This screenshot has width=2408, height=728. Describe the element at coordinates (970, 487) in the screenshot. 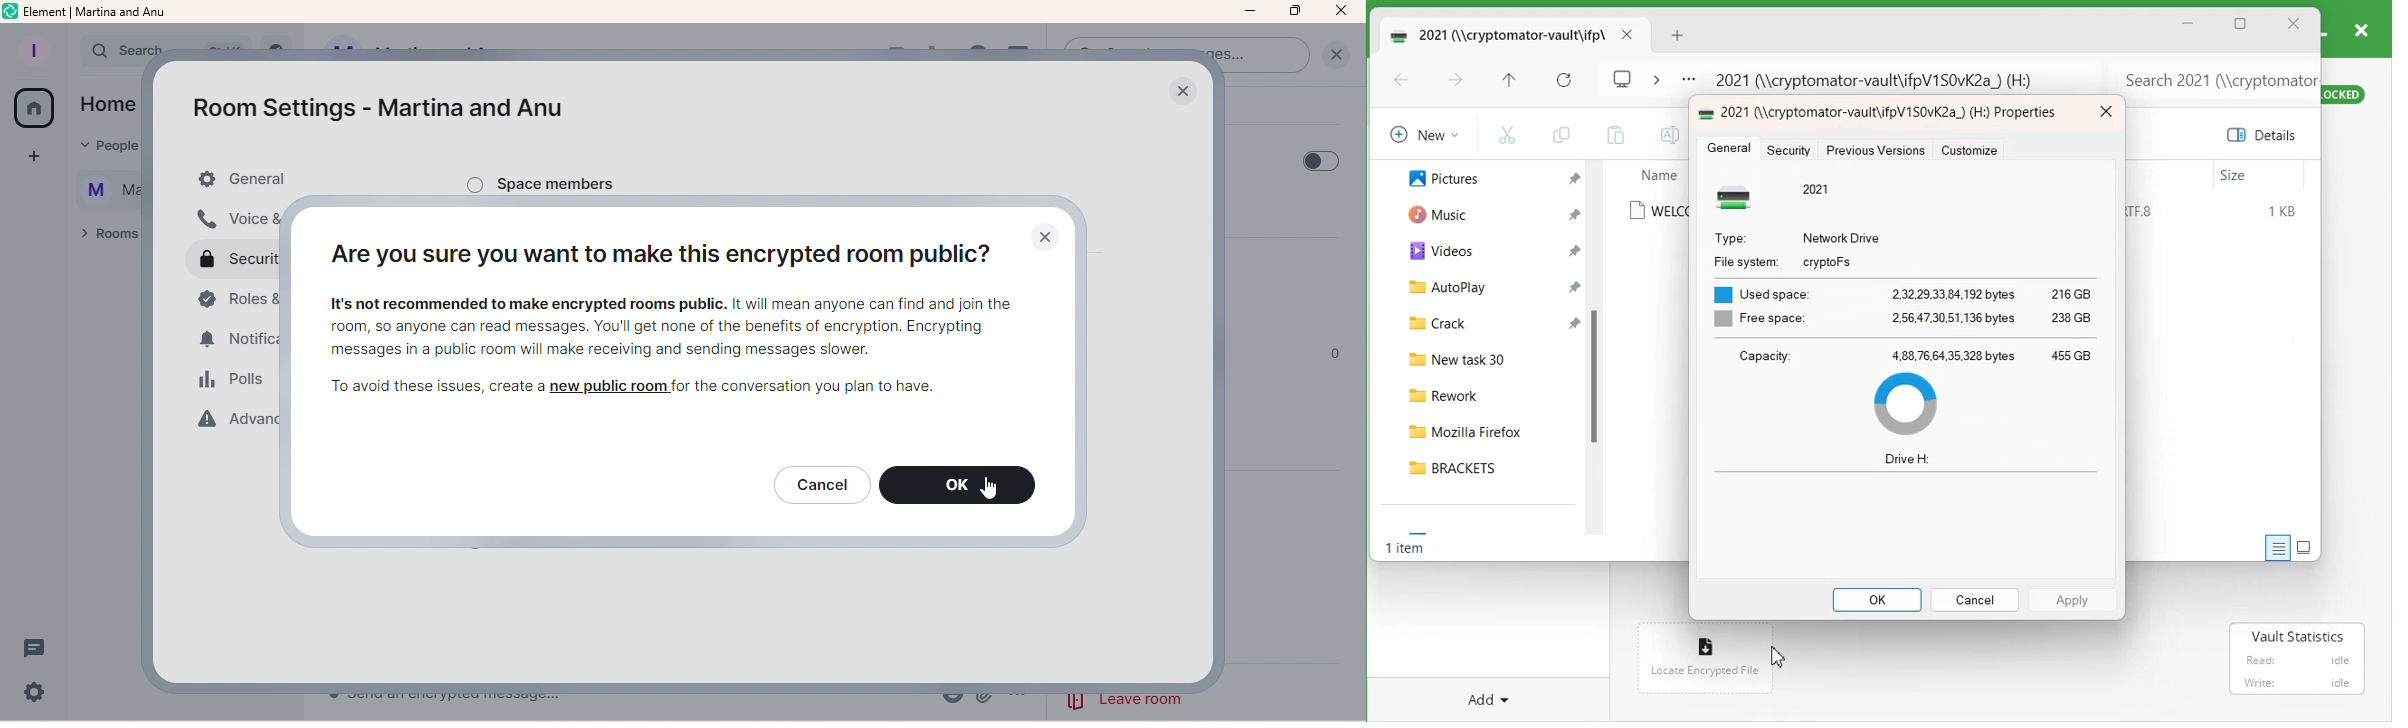

I see `OK` at that location.